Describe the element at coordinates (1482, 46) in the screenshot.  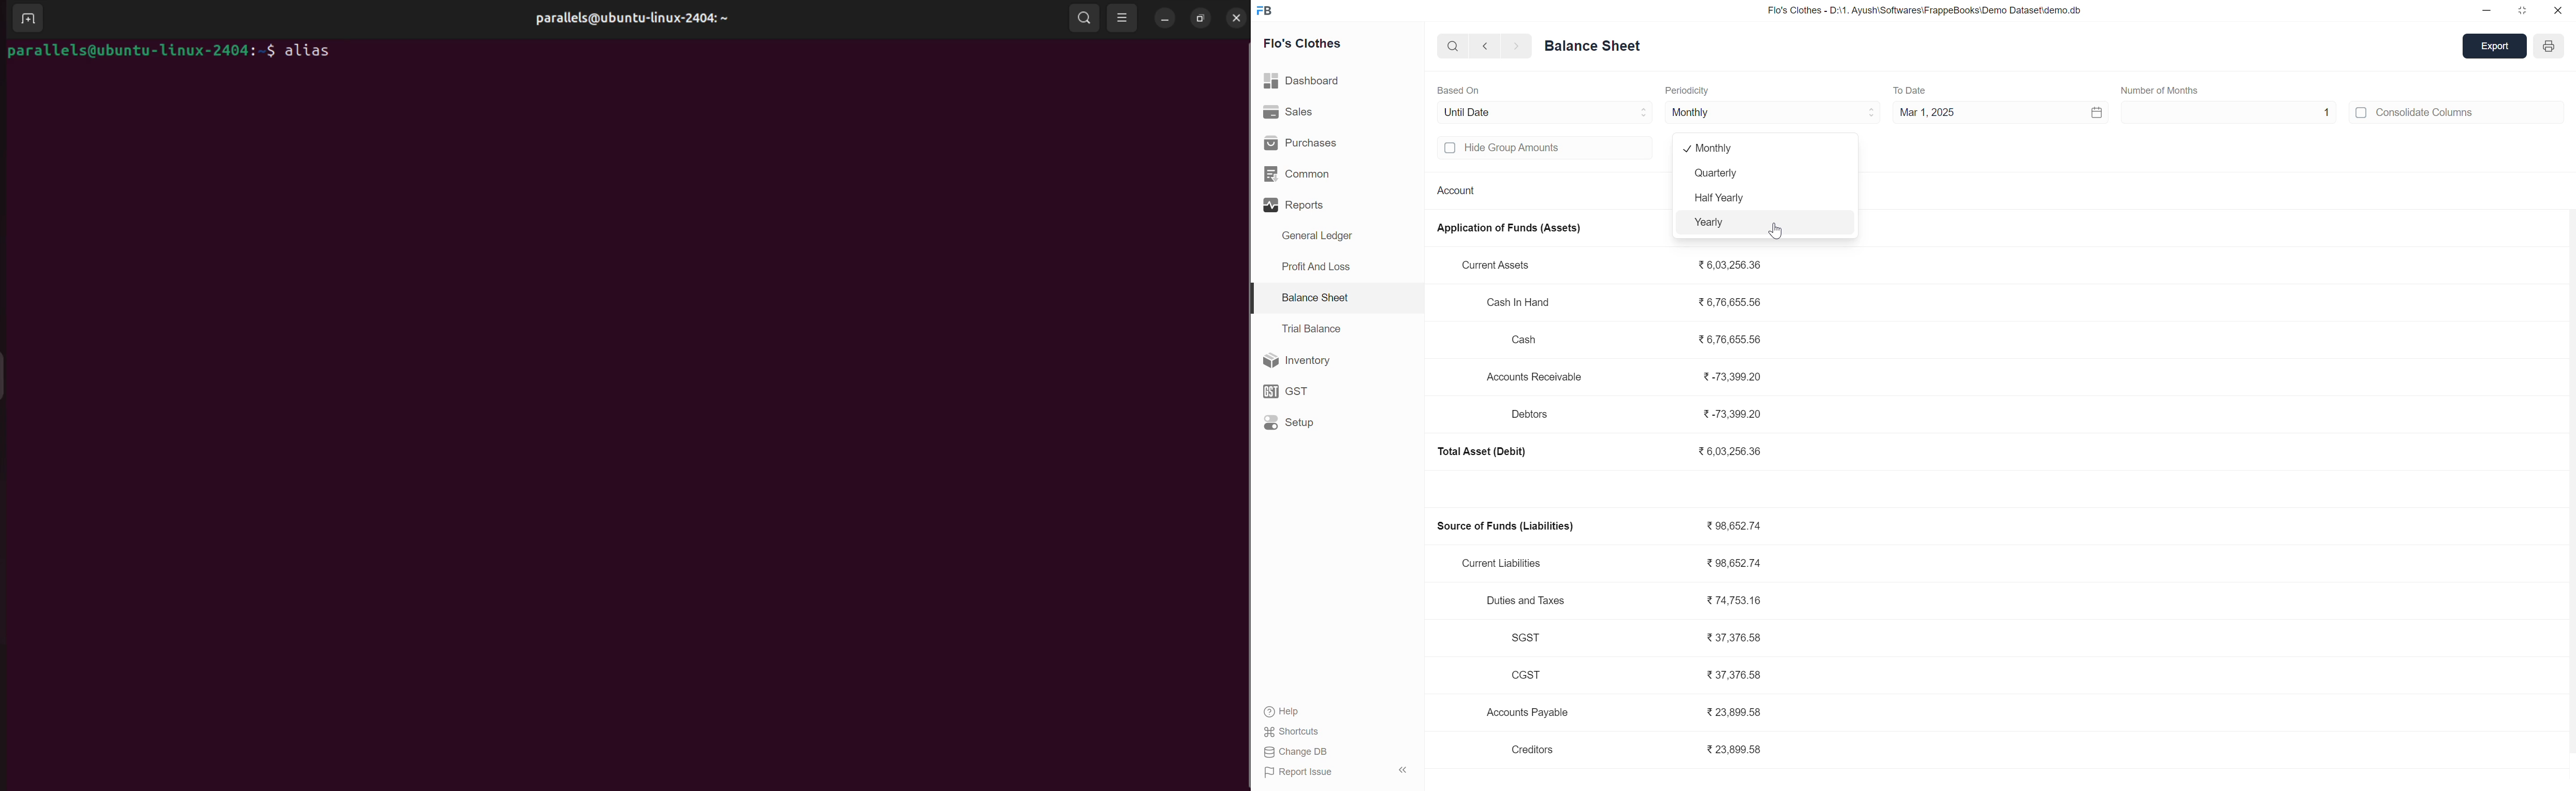
I see `backward` at that location.